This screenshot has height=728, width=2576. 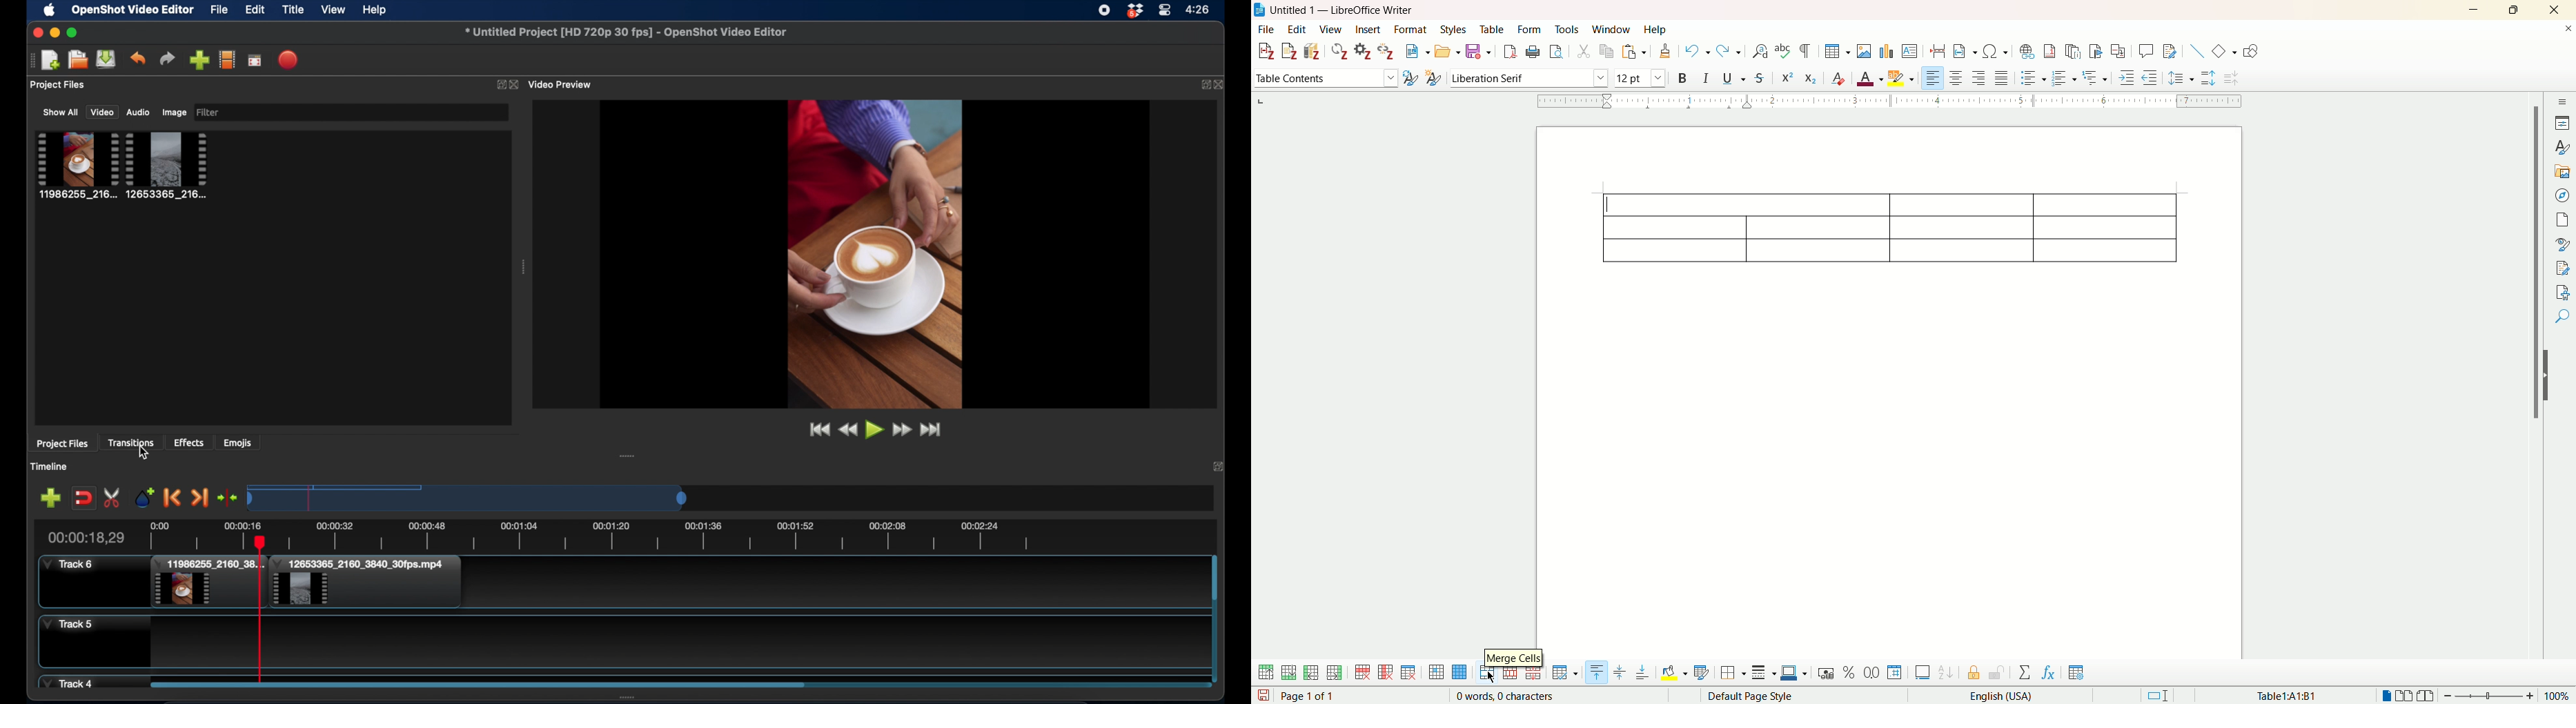 What do you see at coordinates (1675, 673) in the screenshot?
I see `background color` at bounding box center [1675, 673].